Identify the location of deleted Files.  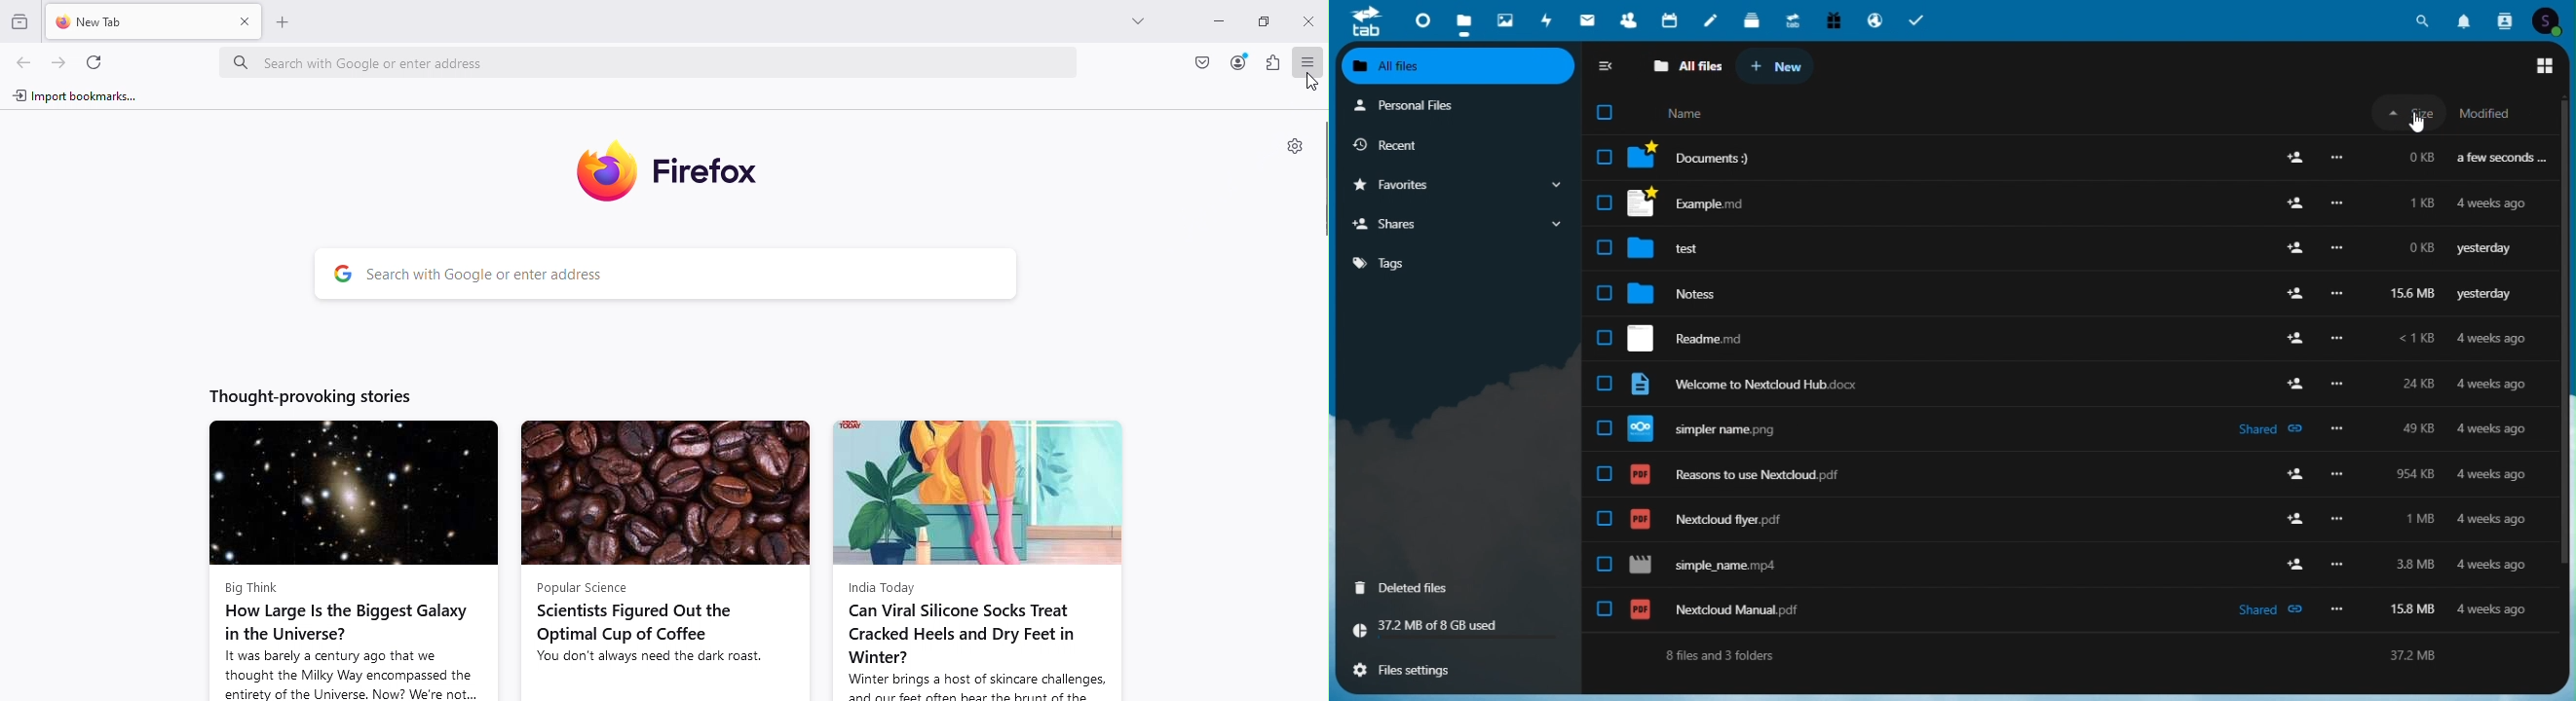
(1444, 589).